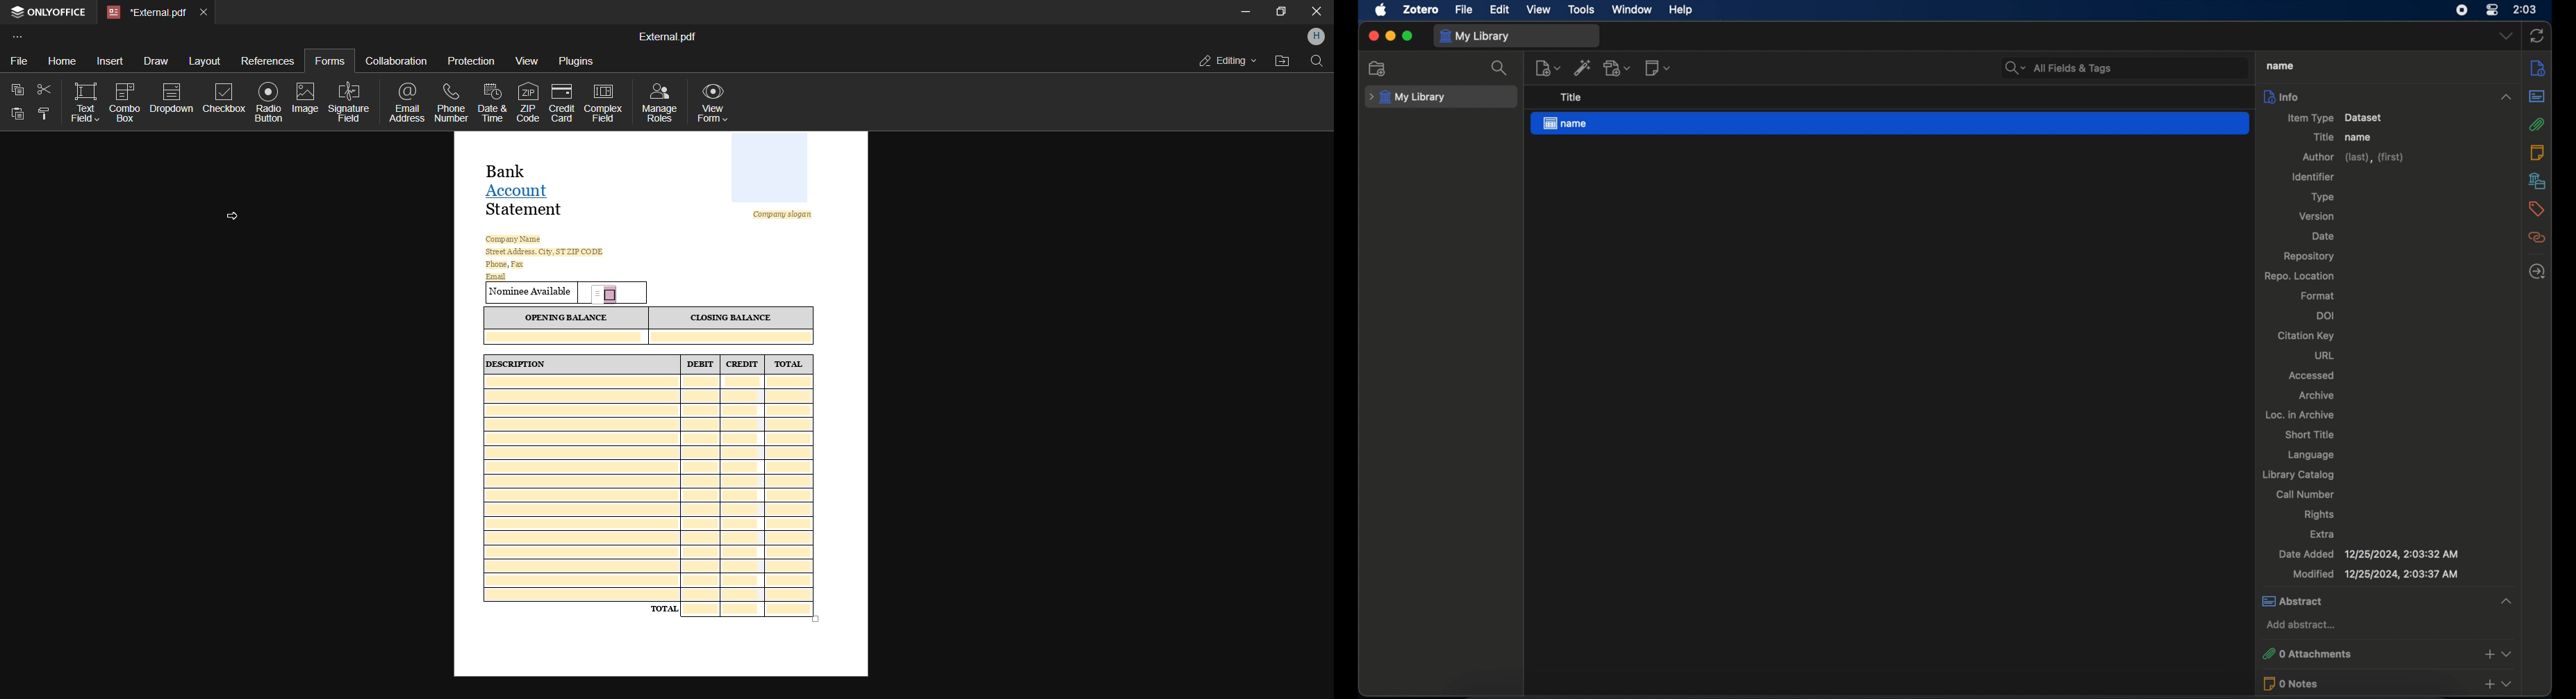 This screenshot has width=2576, height=700. I want to click on 0 notes, so click(2387, 683).